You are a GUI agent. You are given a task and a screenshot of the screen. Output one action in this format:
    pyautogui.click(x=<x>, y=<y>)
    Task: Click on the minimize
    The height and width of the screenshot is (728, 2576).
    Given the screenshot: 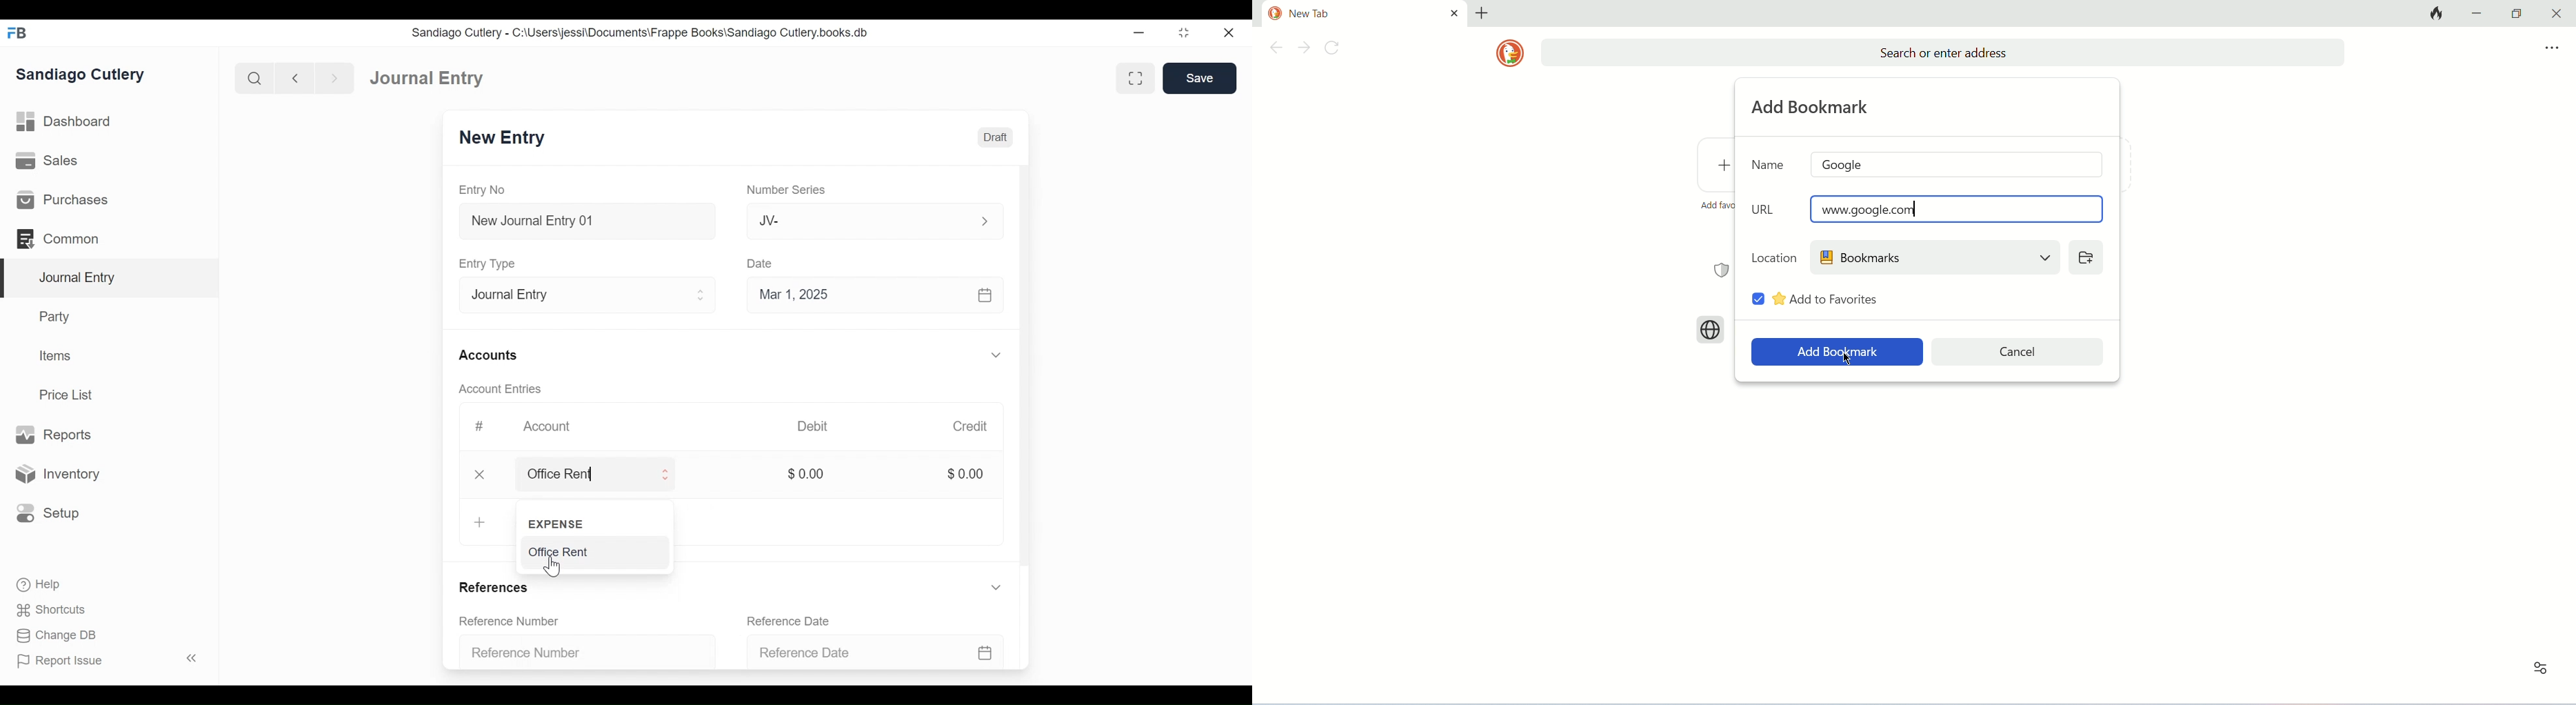 What is the action you would take?
    pyautogui.click(x=1141, y=30)
    